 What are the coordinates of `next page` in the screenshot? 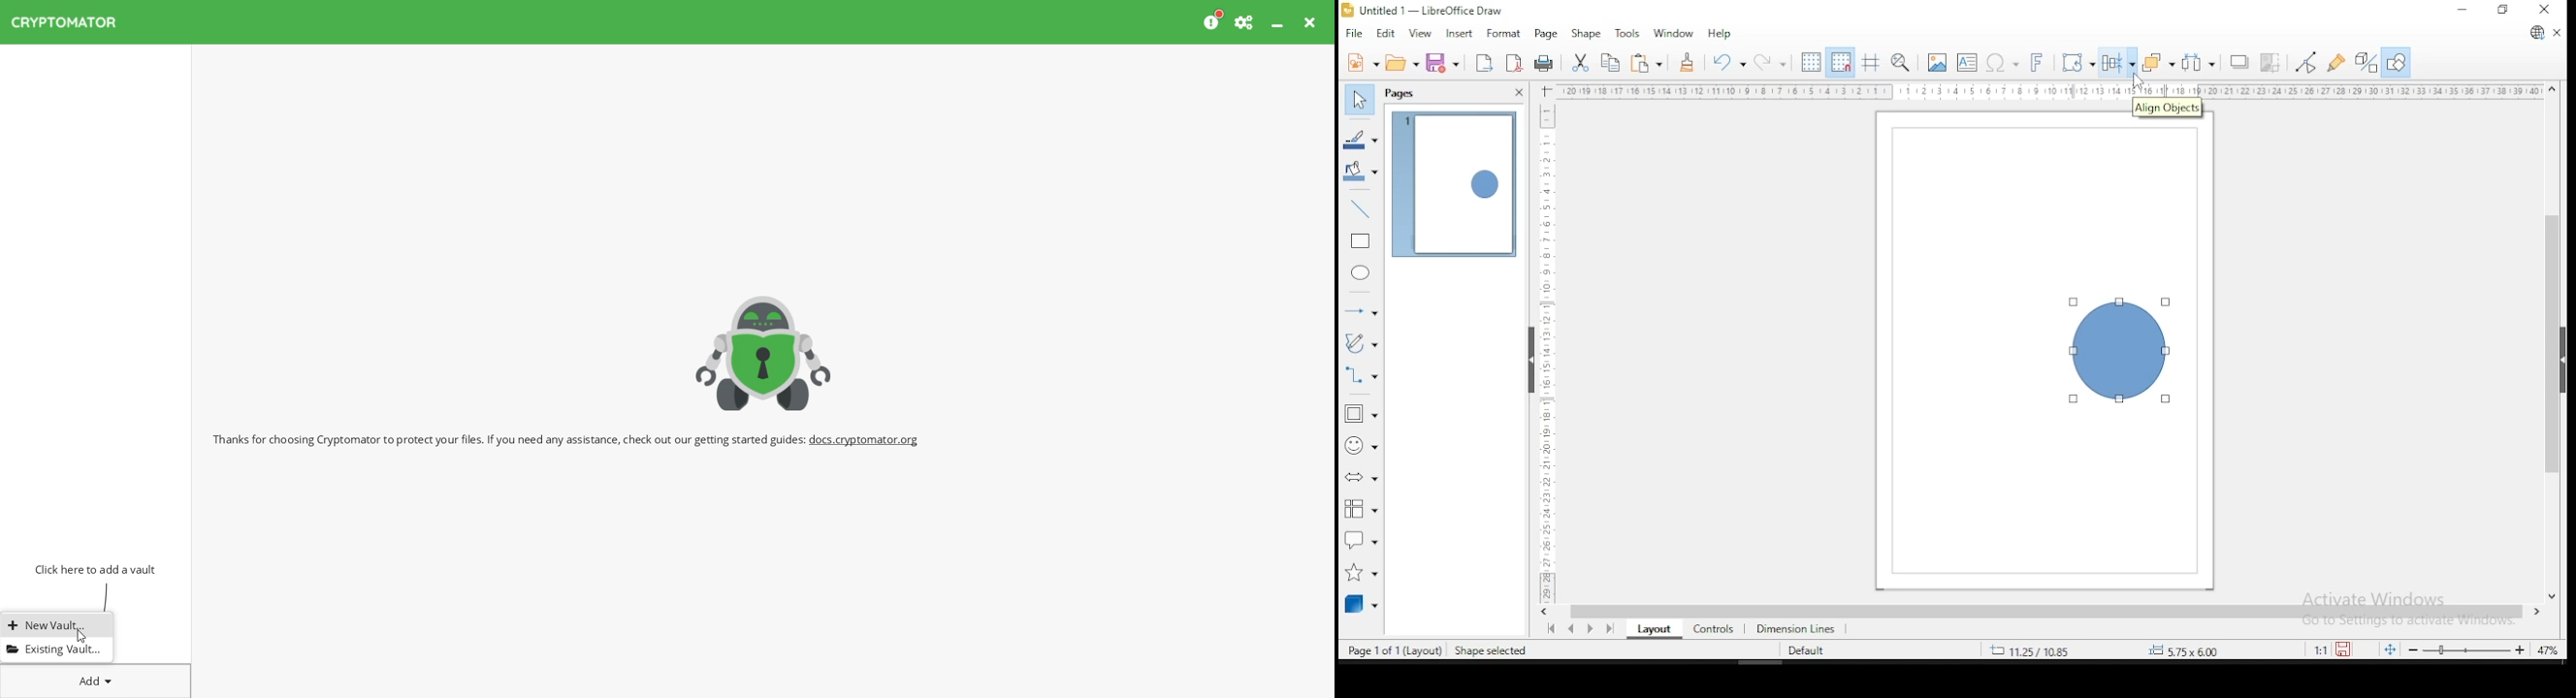 It's located at (1594, 628).